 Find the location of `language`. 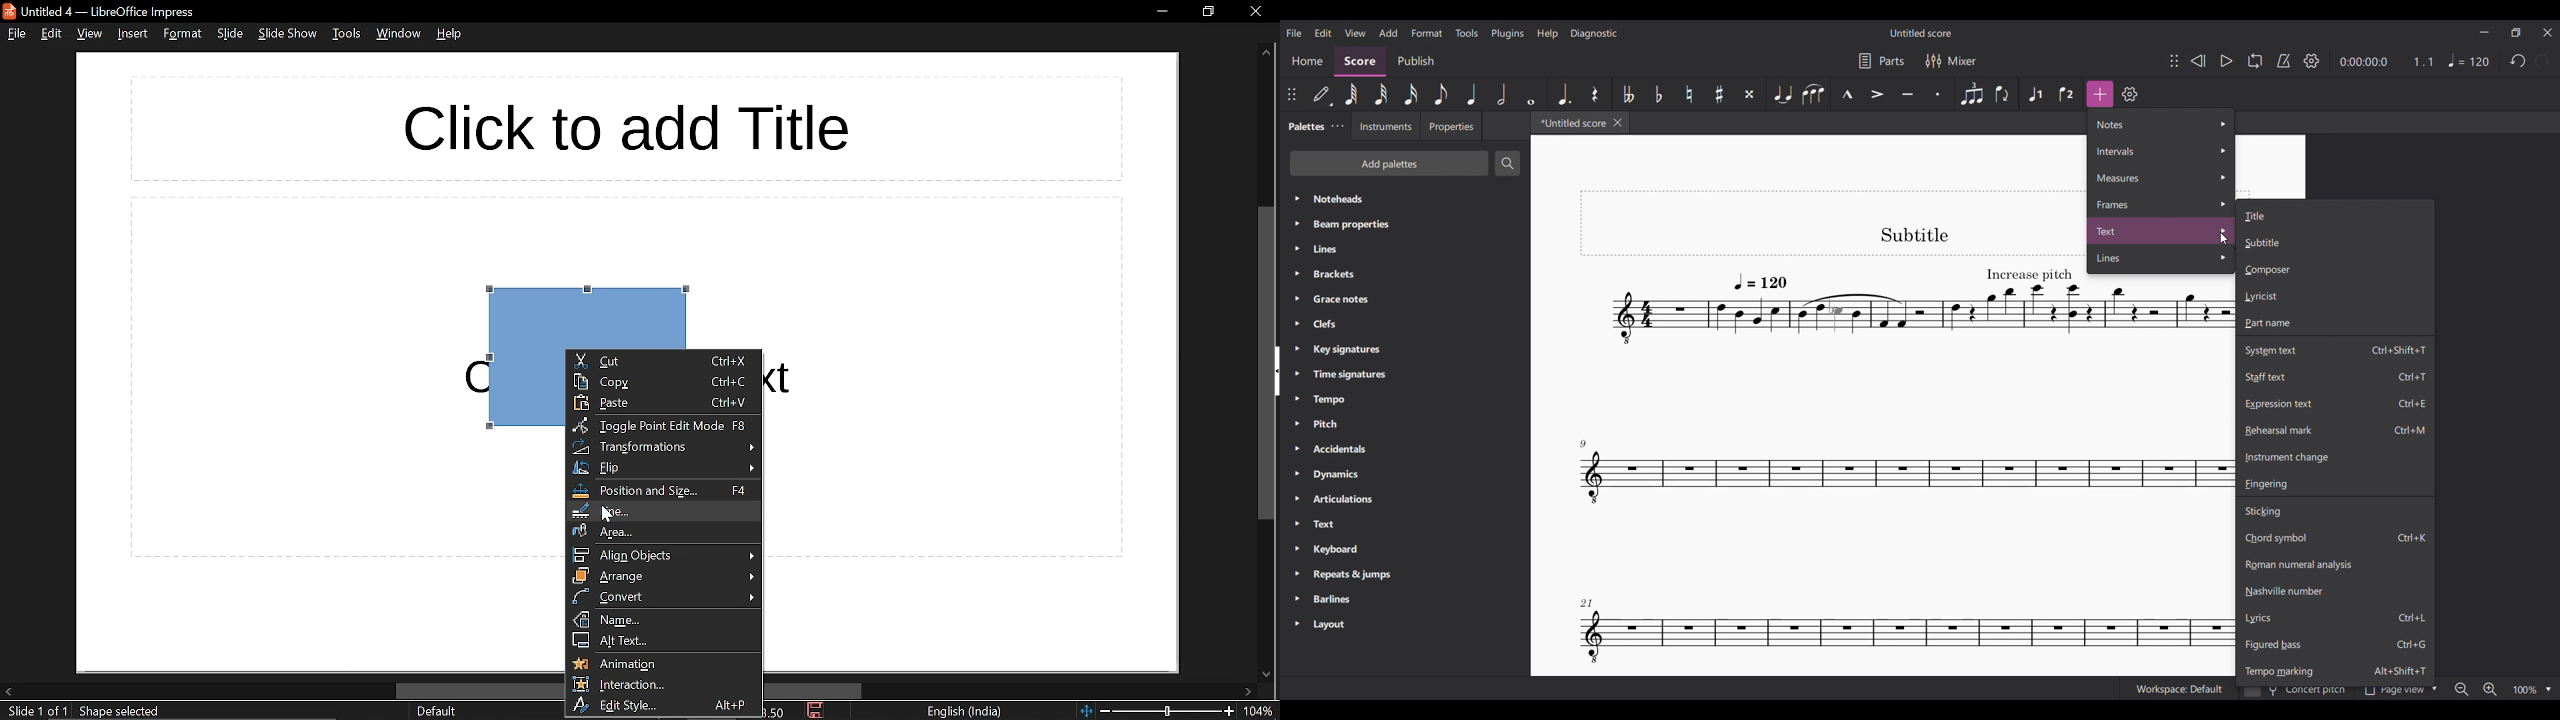

language is located at coordinates (965, 711).